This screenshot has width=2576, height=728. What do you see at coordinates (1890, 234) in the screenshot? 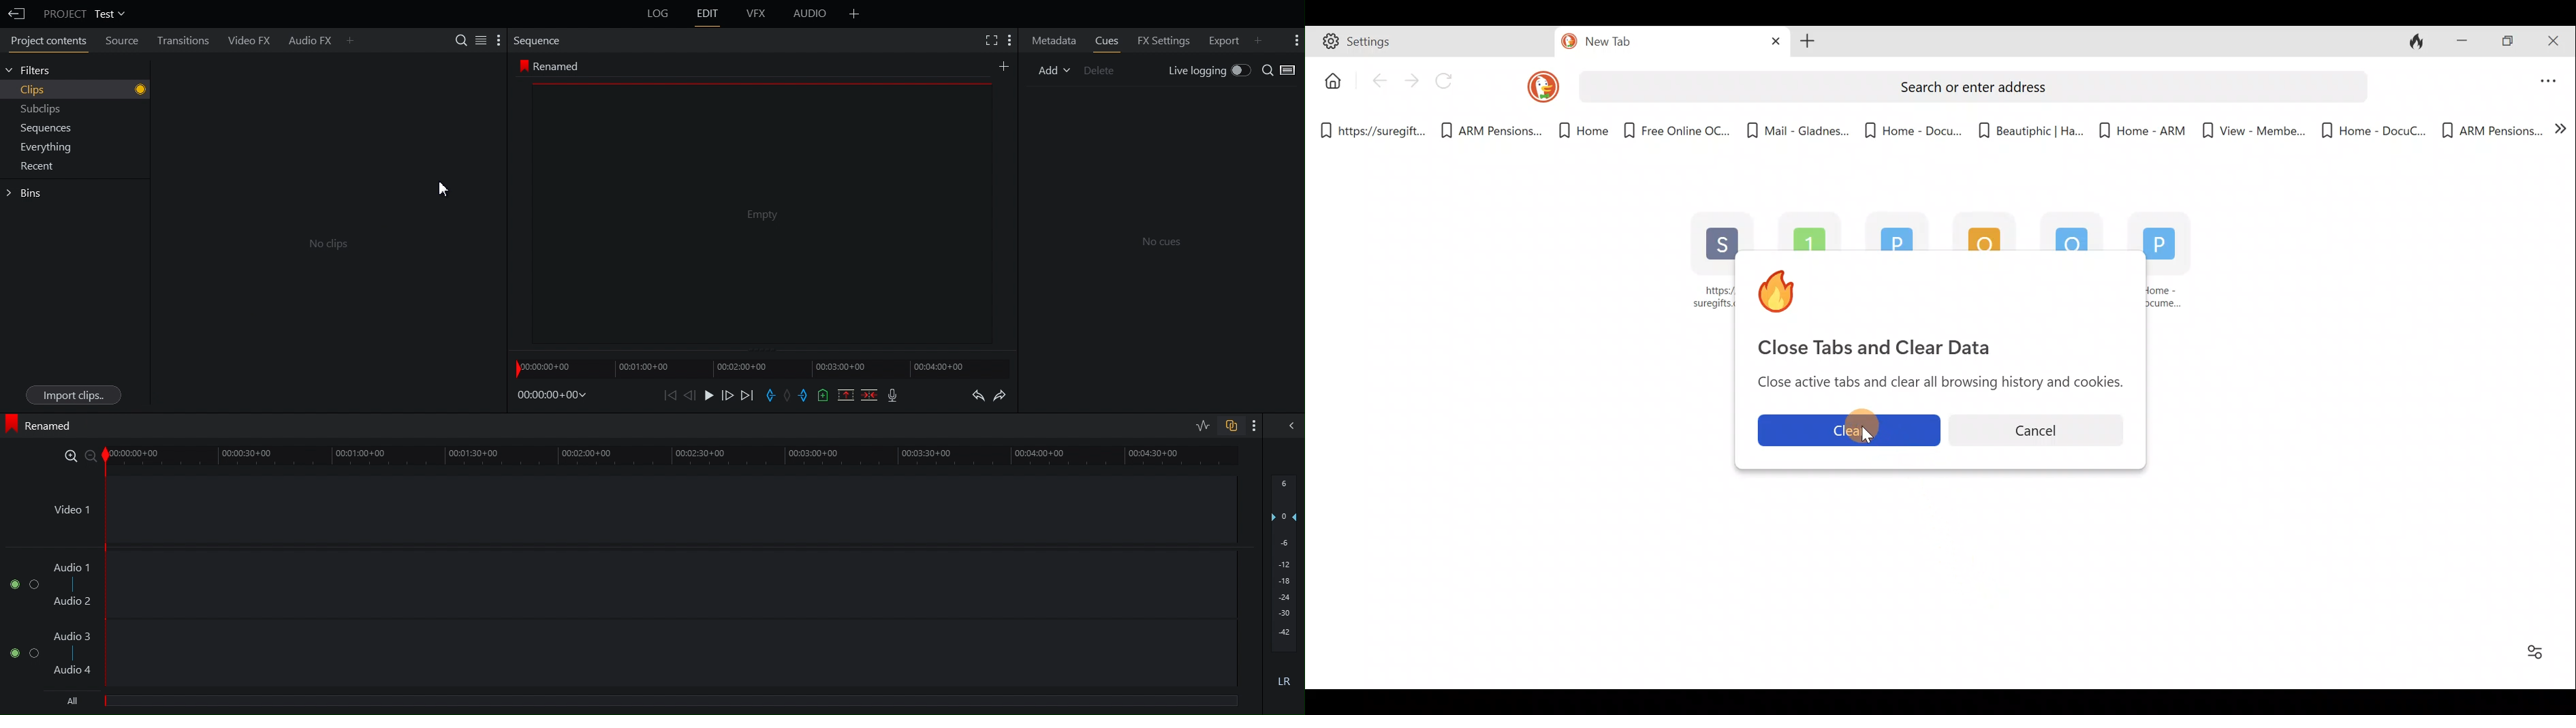
I see `Home` at bounding box center [1890, 234].